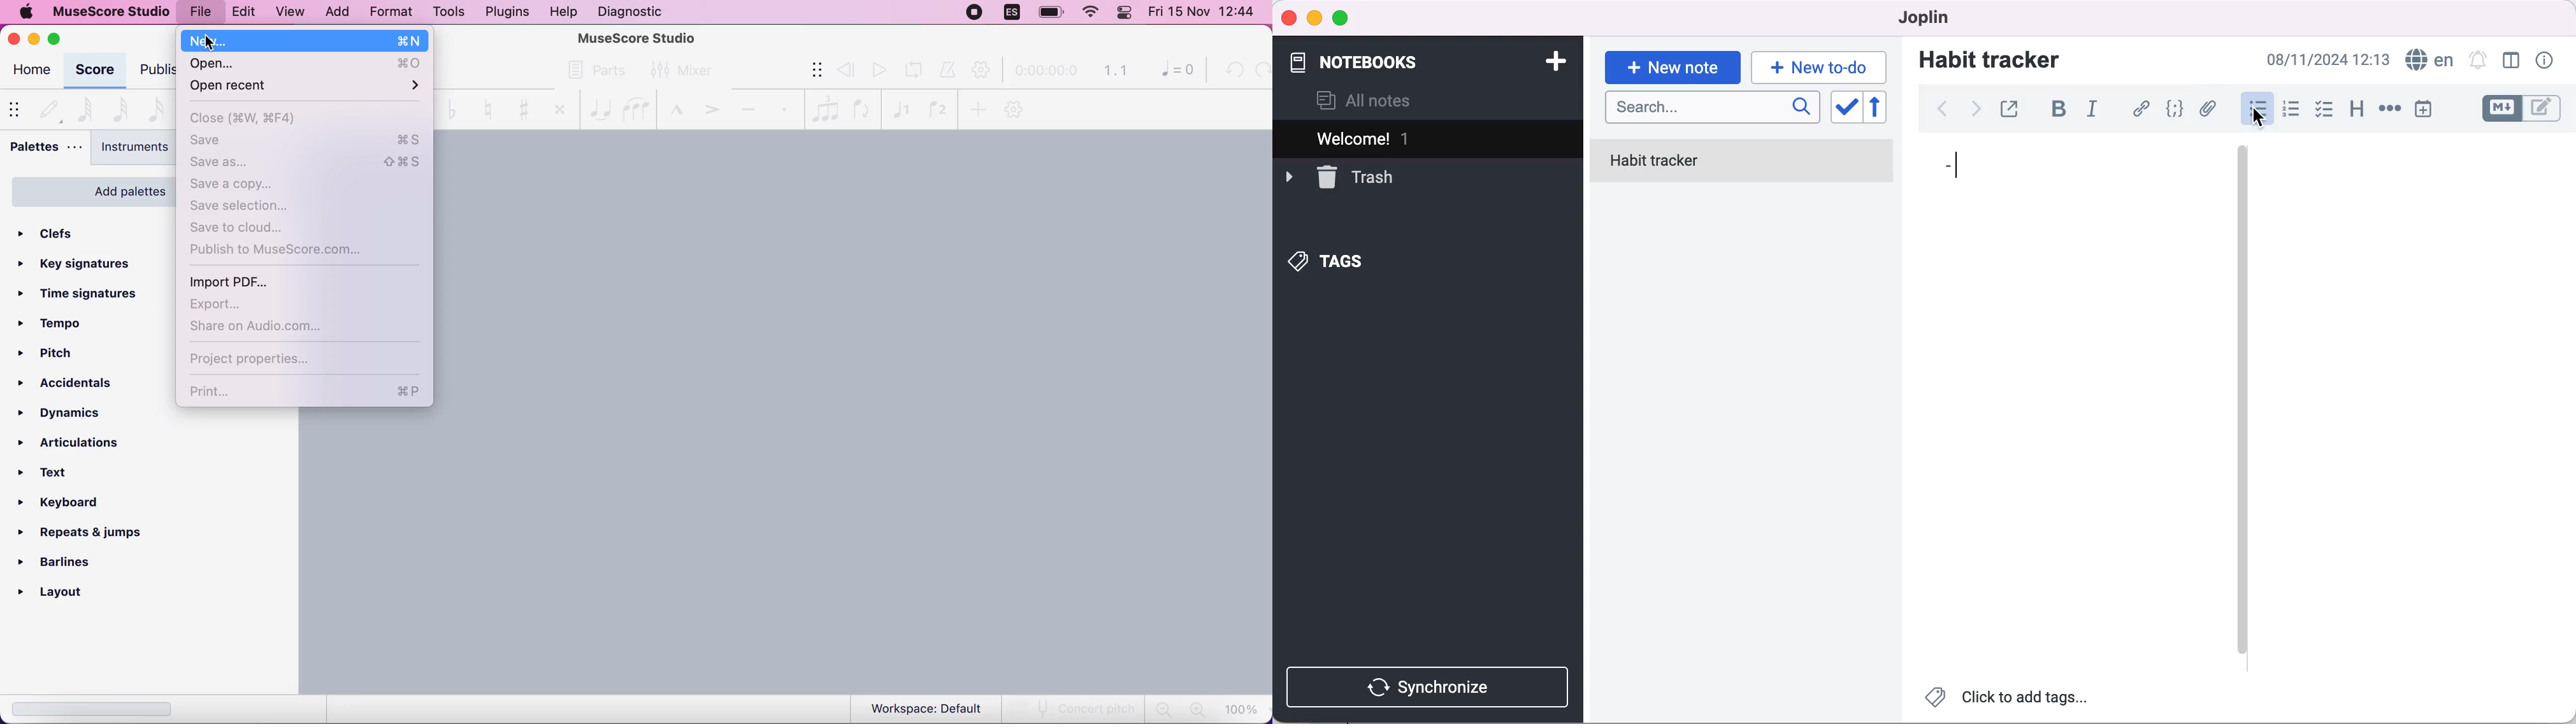 The height and width of the screenshot is (728, 2576). What do you see at coordinates (306, 389) in the screenshot?
I see `print` at bounding box center [306, 389].